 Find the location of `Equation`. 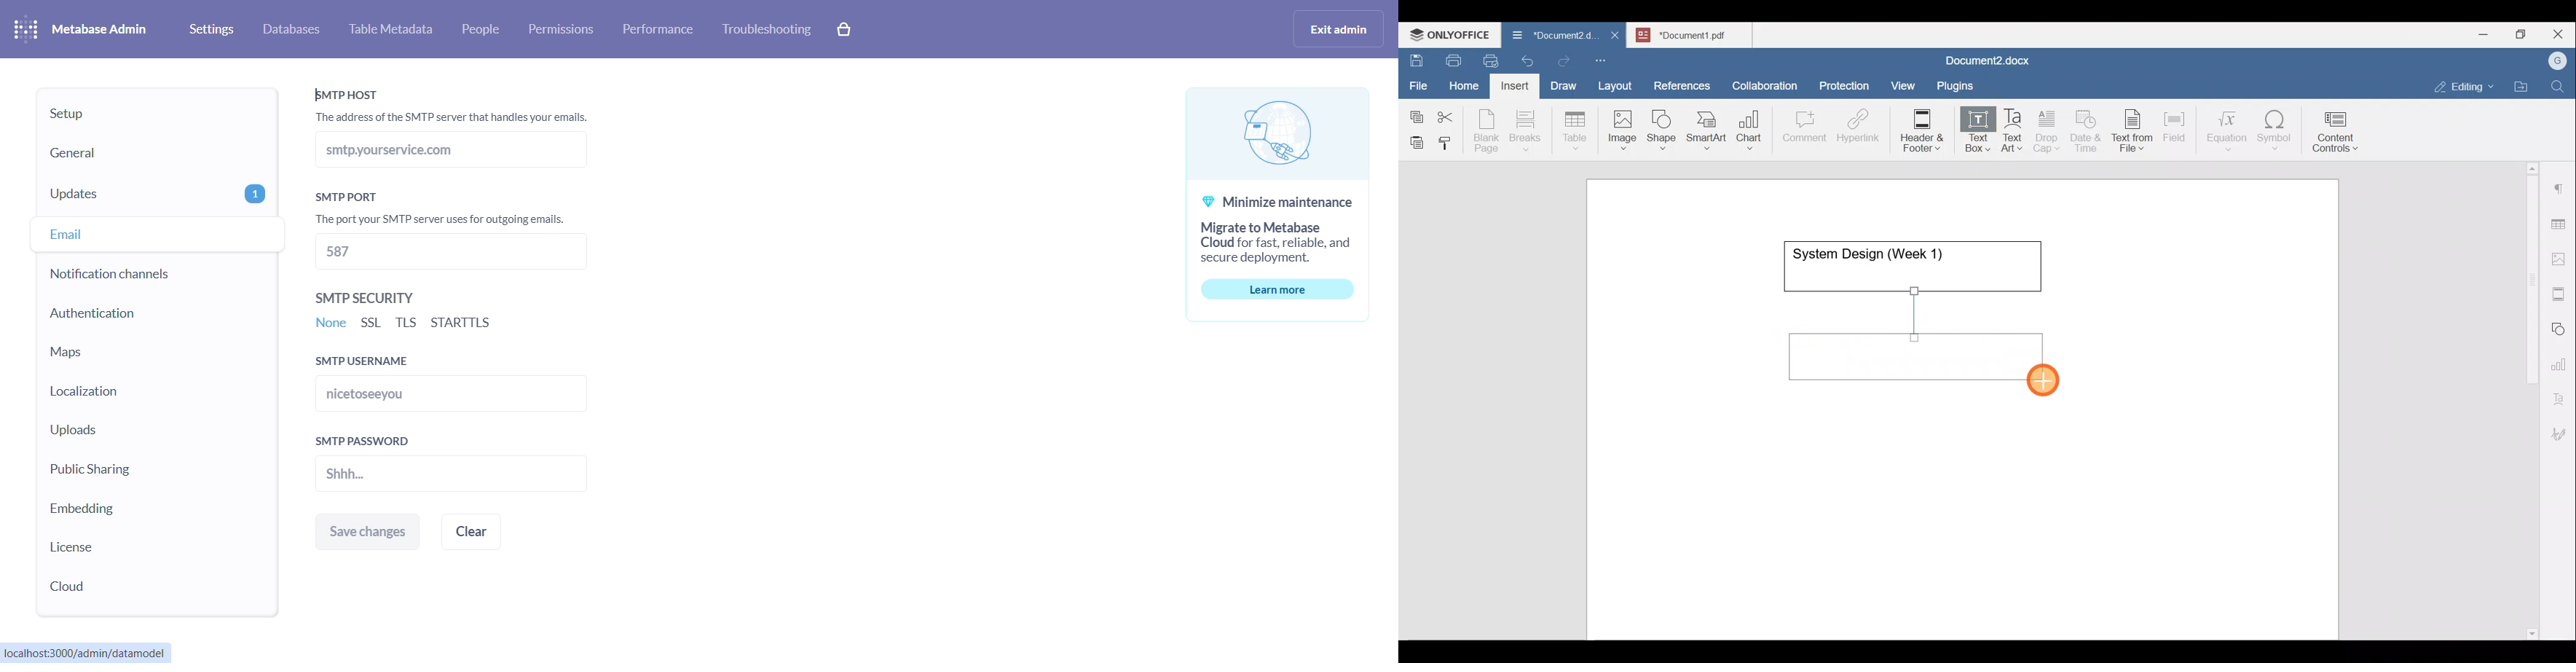

Equation is located at coordinates (2230, 130).